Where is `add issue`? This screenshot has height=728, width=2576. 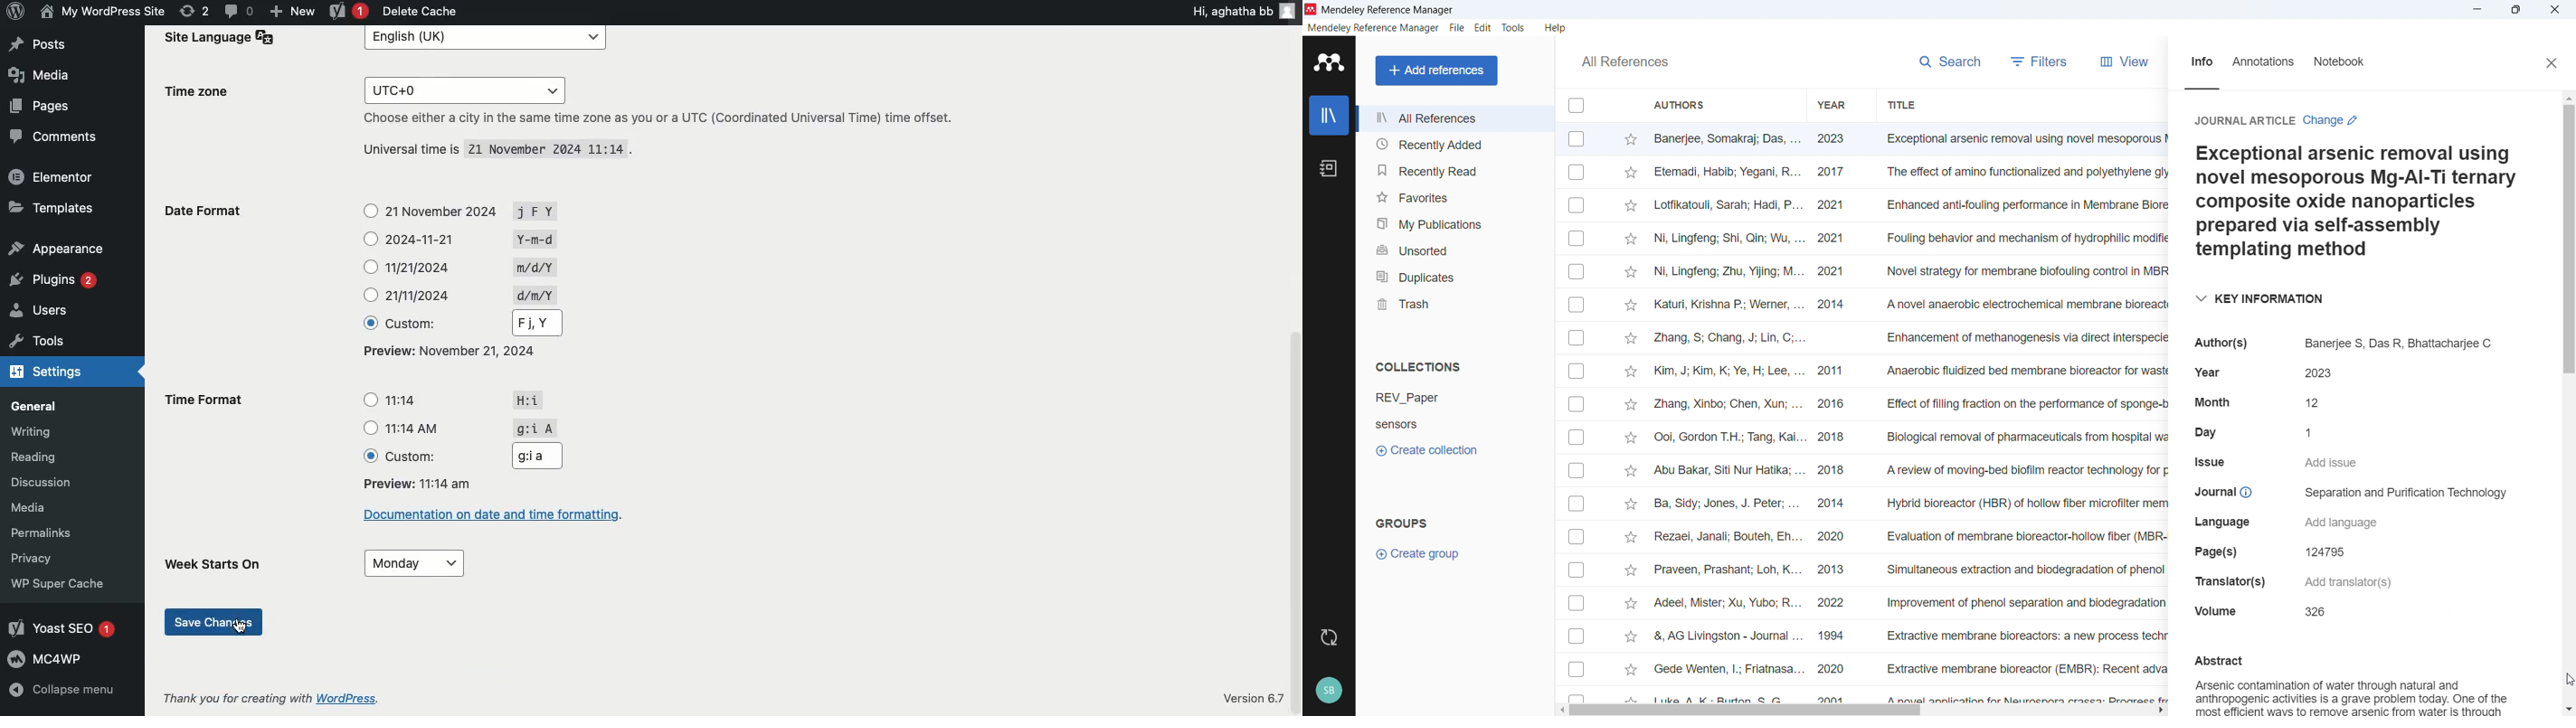 add issue is located at coordinates (2332, 463).